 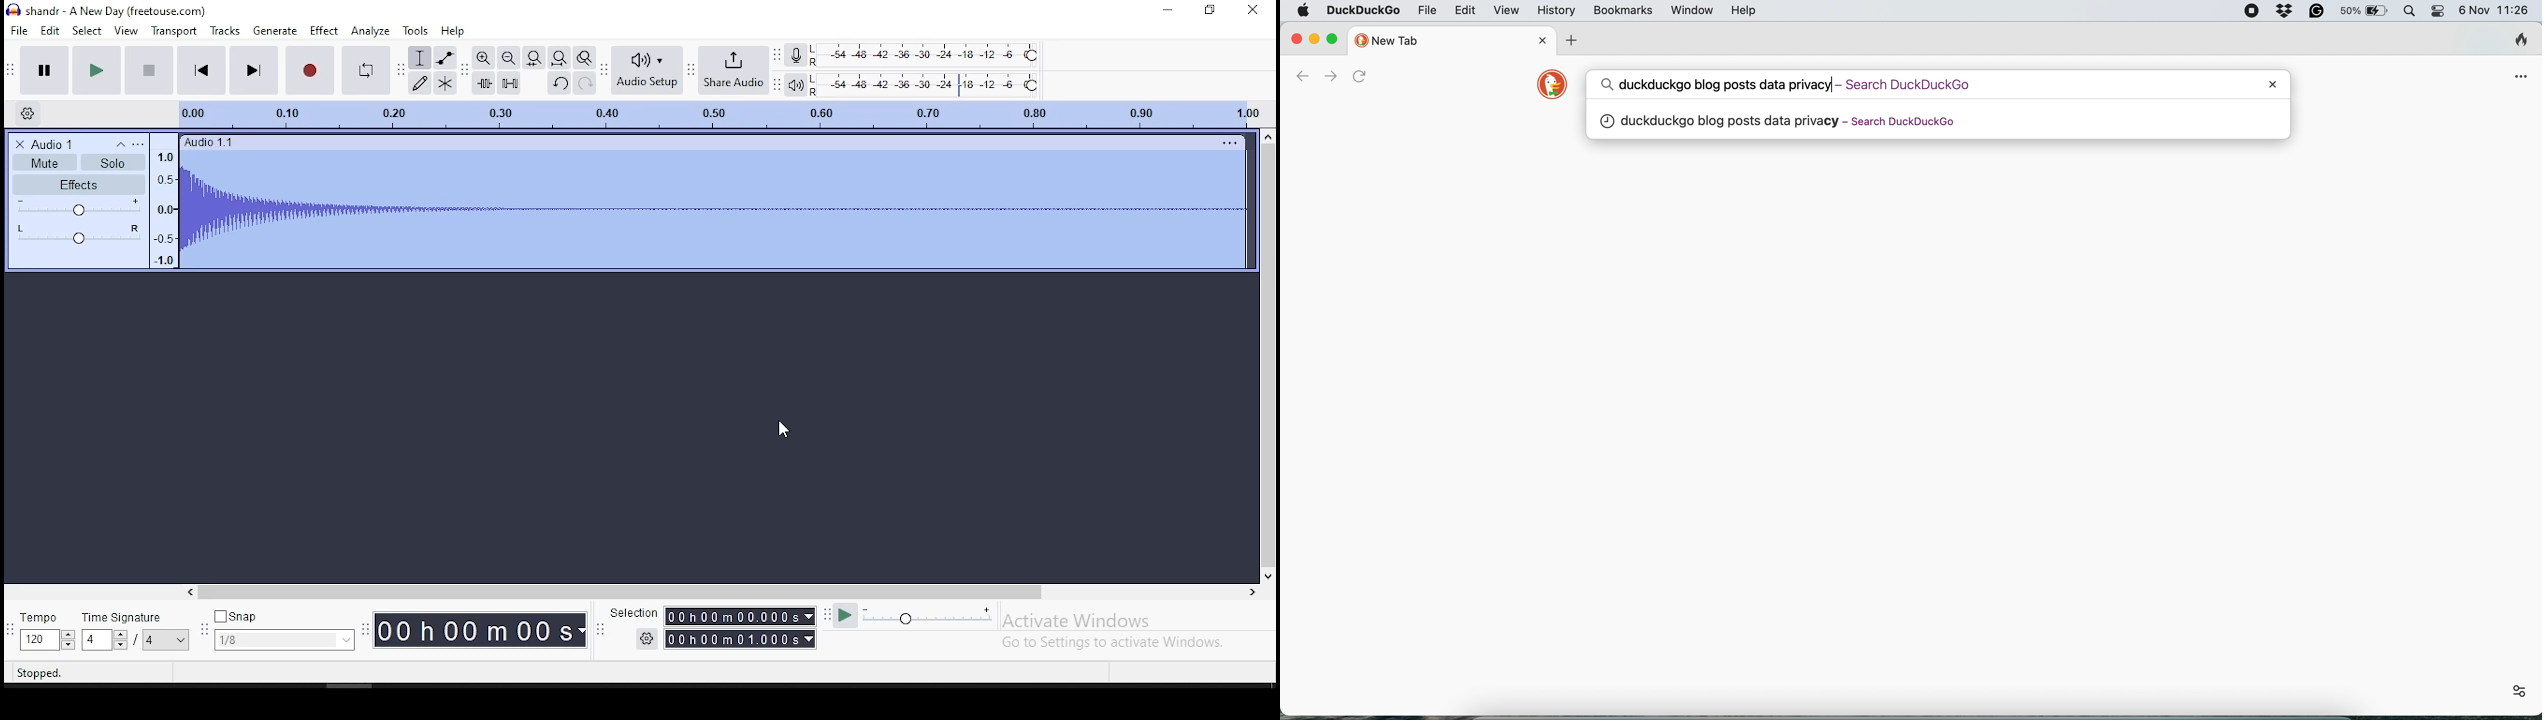 I want to click on time signature, so click(x=136, y=631).